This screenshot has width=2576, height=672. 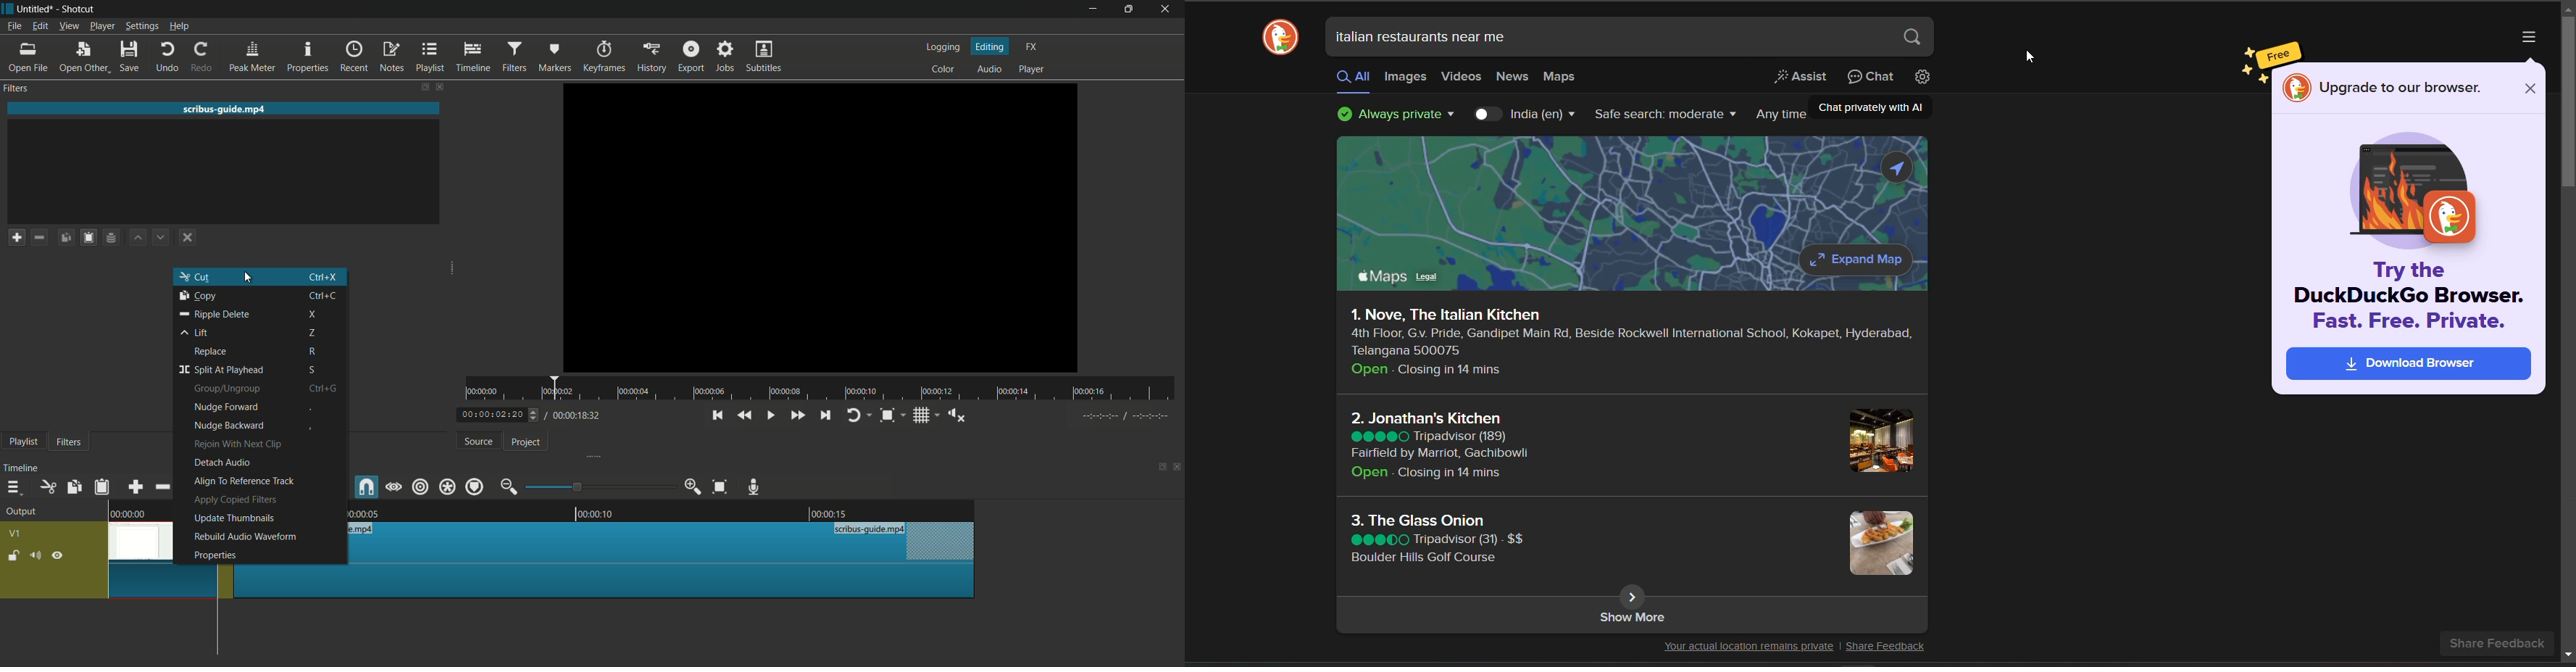 What do you see at coordinates (491, 415) in the screenshot?
I see `current time` at bounding box center [491, 415].